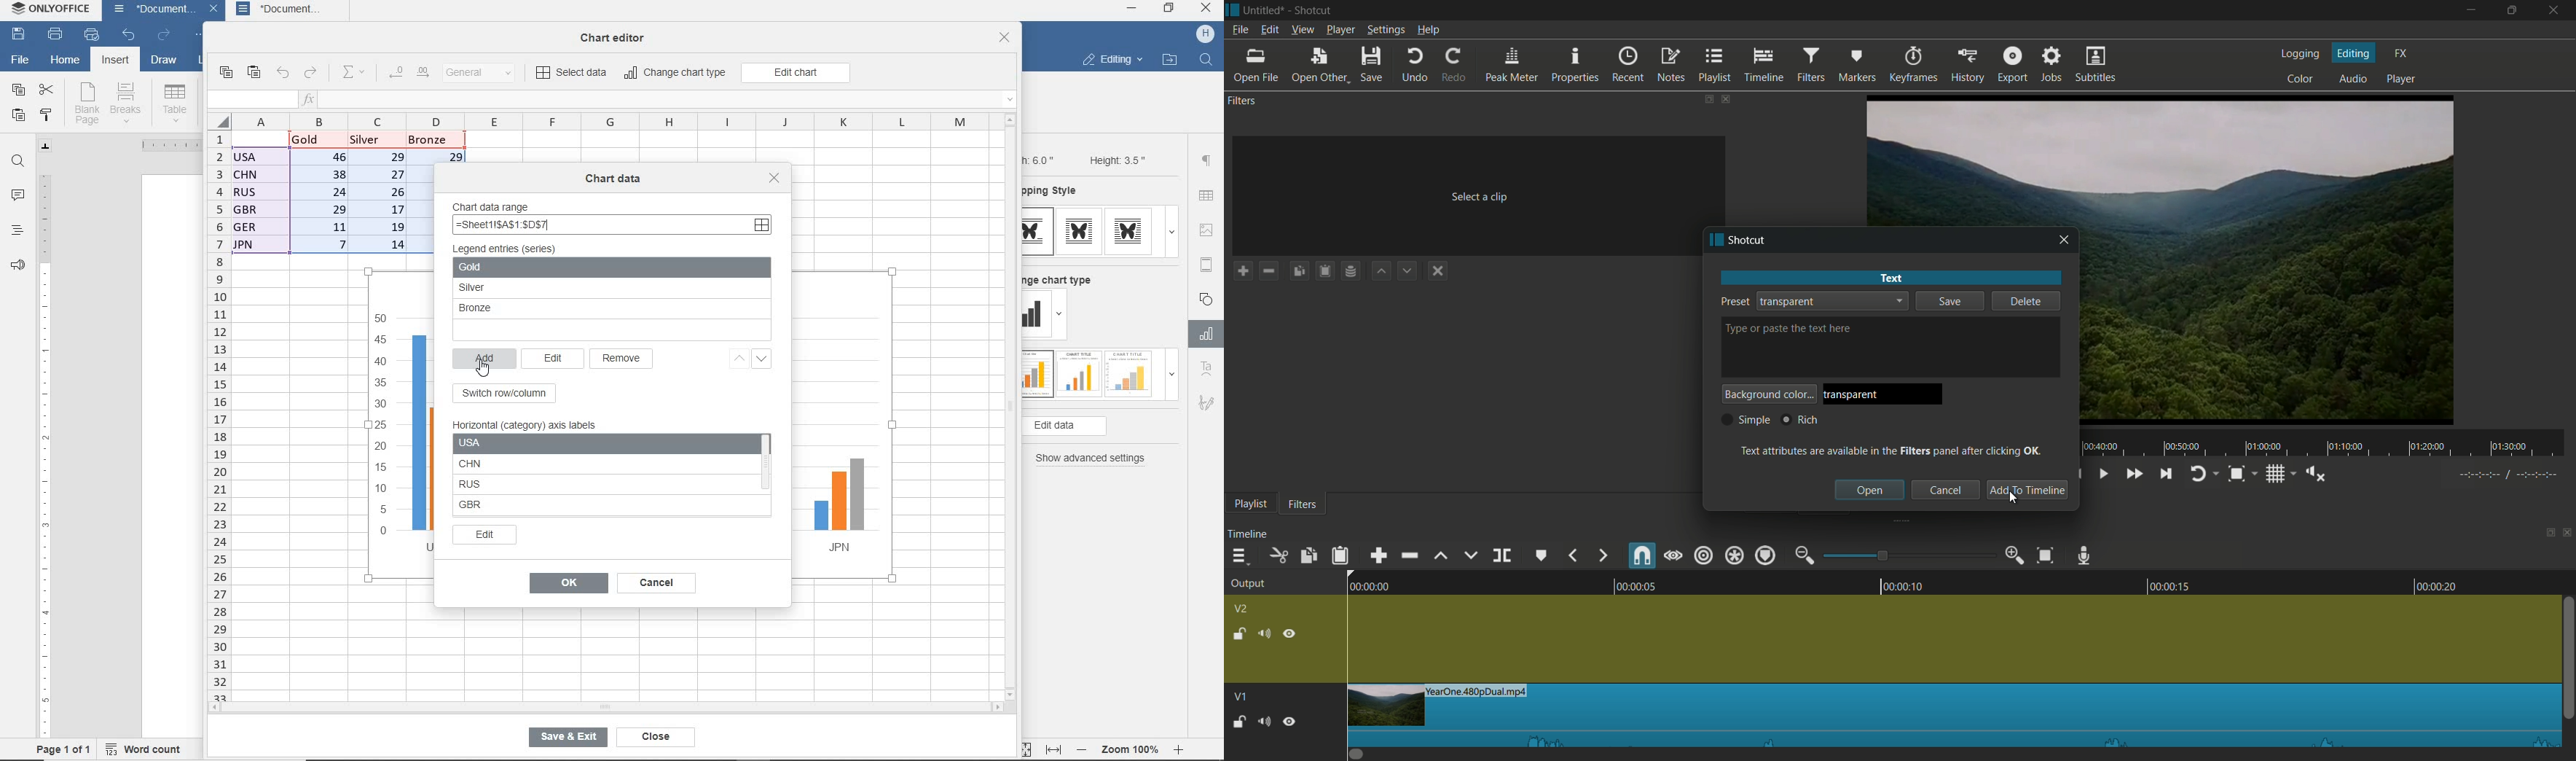  Describe the element at coordinates (1361, 585) in the screenshot. I see `00:00:00` at that location.